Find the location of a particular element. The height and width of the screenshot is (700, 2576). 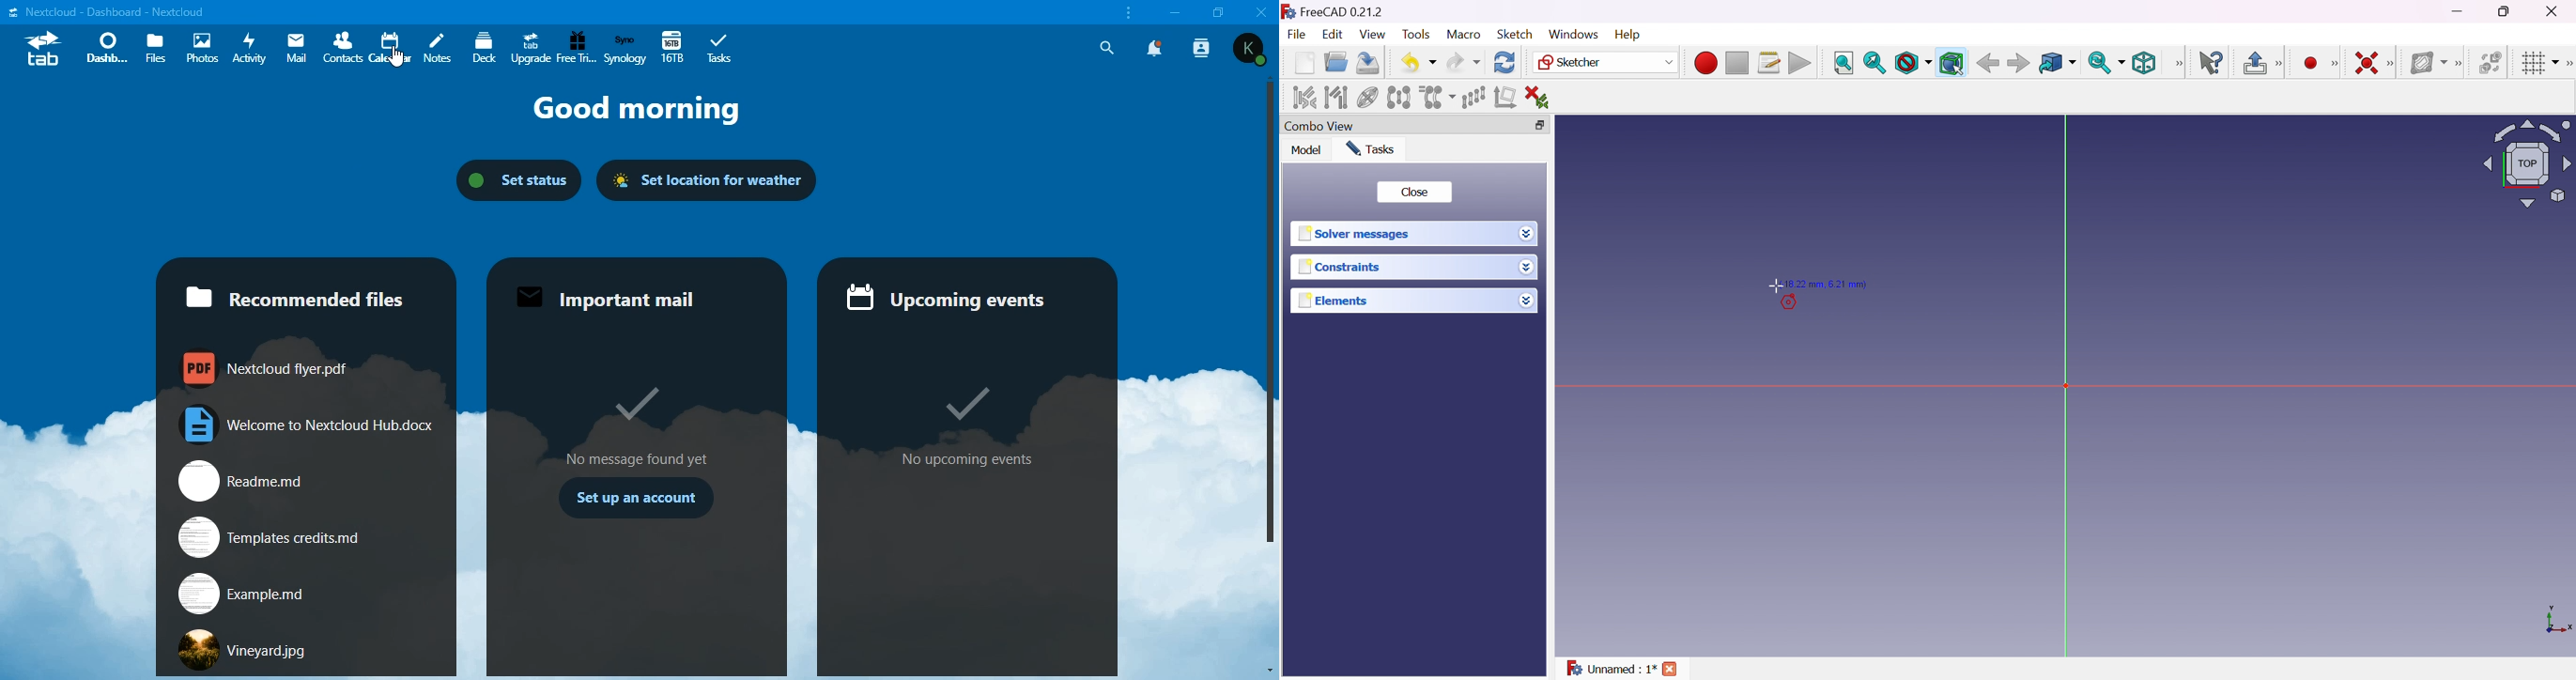

Restore down is located at coordinates (2510, 10).